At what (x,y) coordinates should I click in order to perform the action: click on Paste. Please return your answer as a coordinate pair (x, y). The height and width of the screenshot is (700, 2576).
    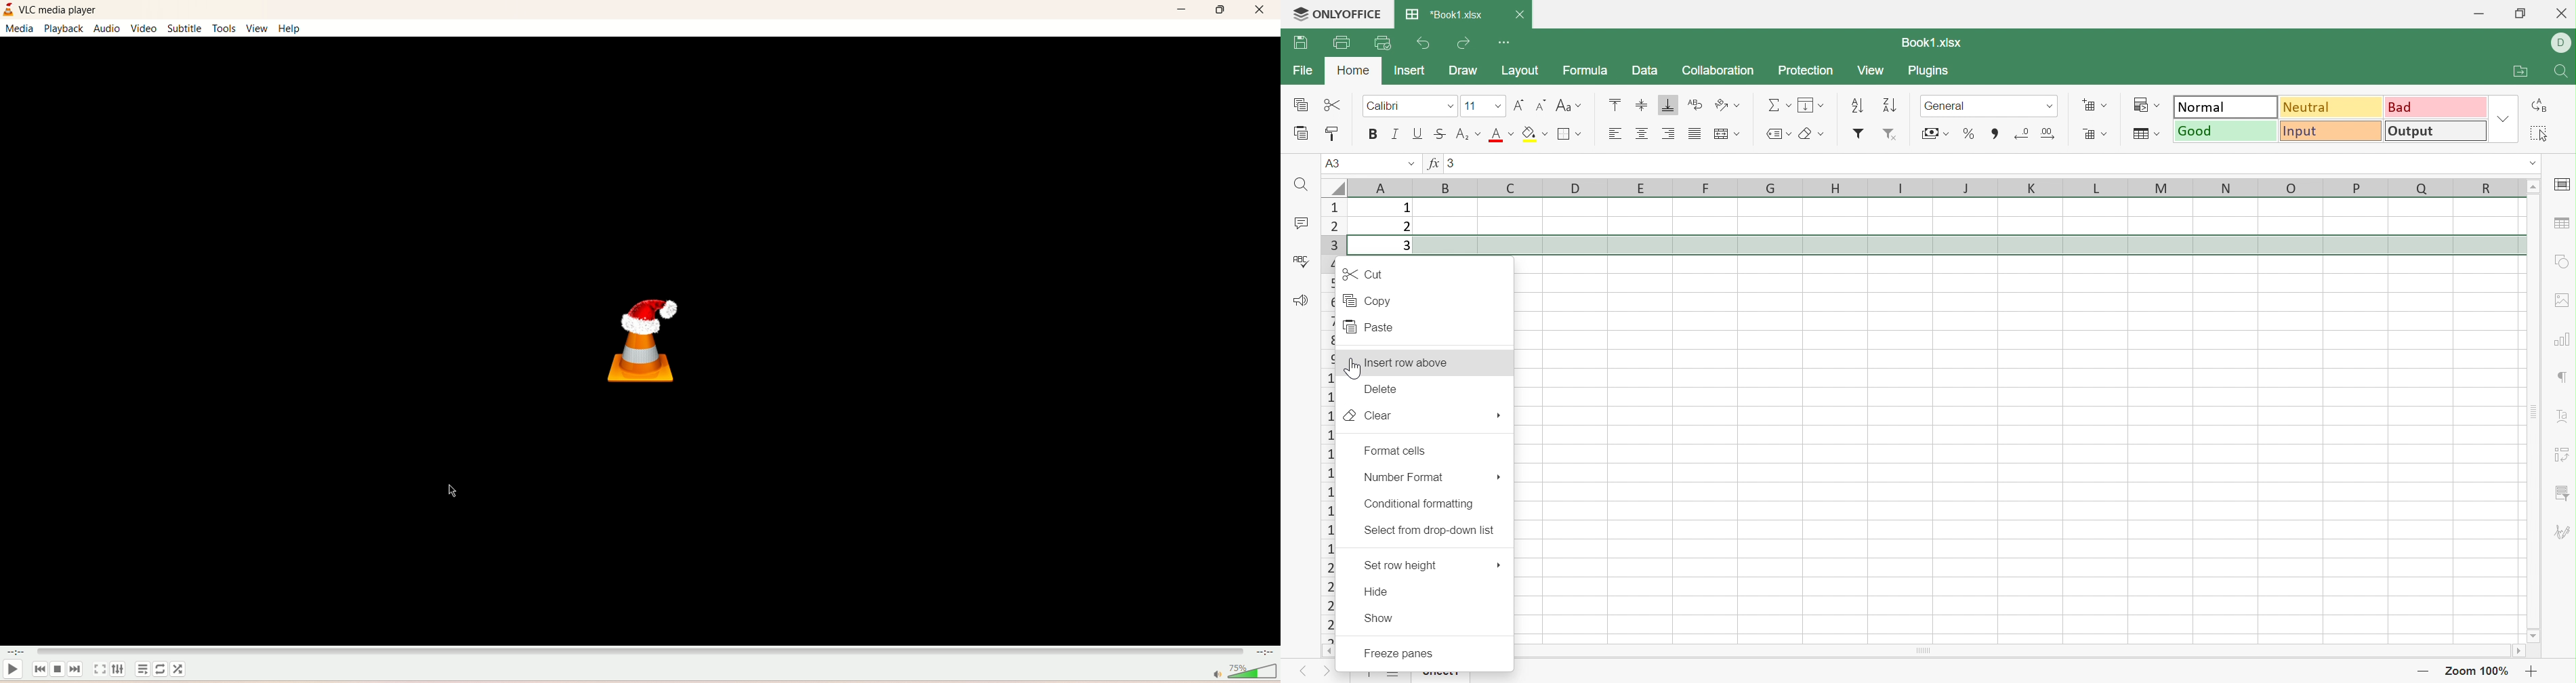
    Looking at the image, I should click on (1302, 134).